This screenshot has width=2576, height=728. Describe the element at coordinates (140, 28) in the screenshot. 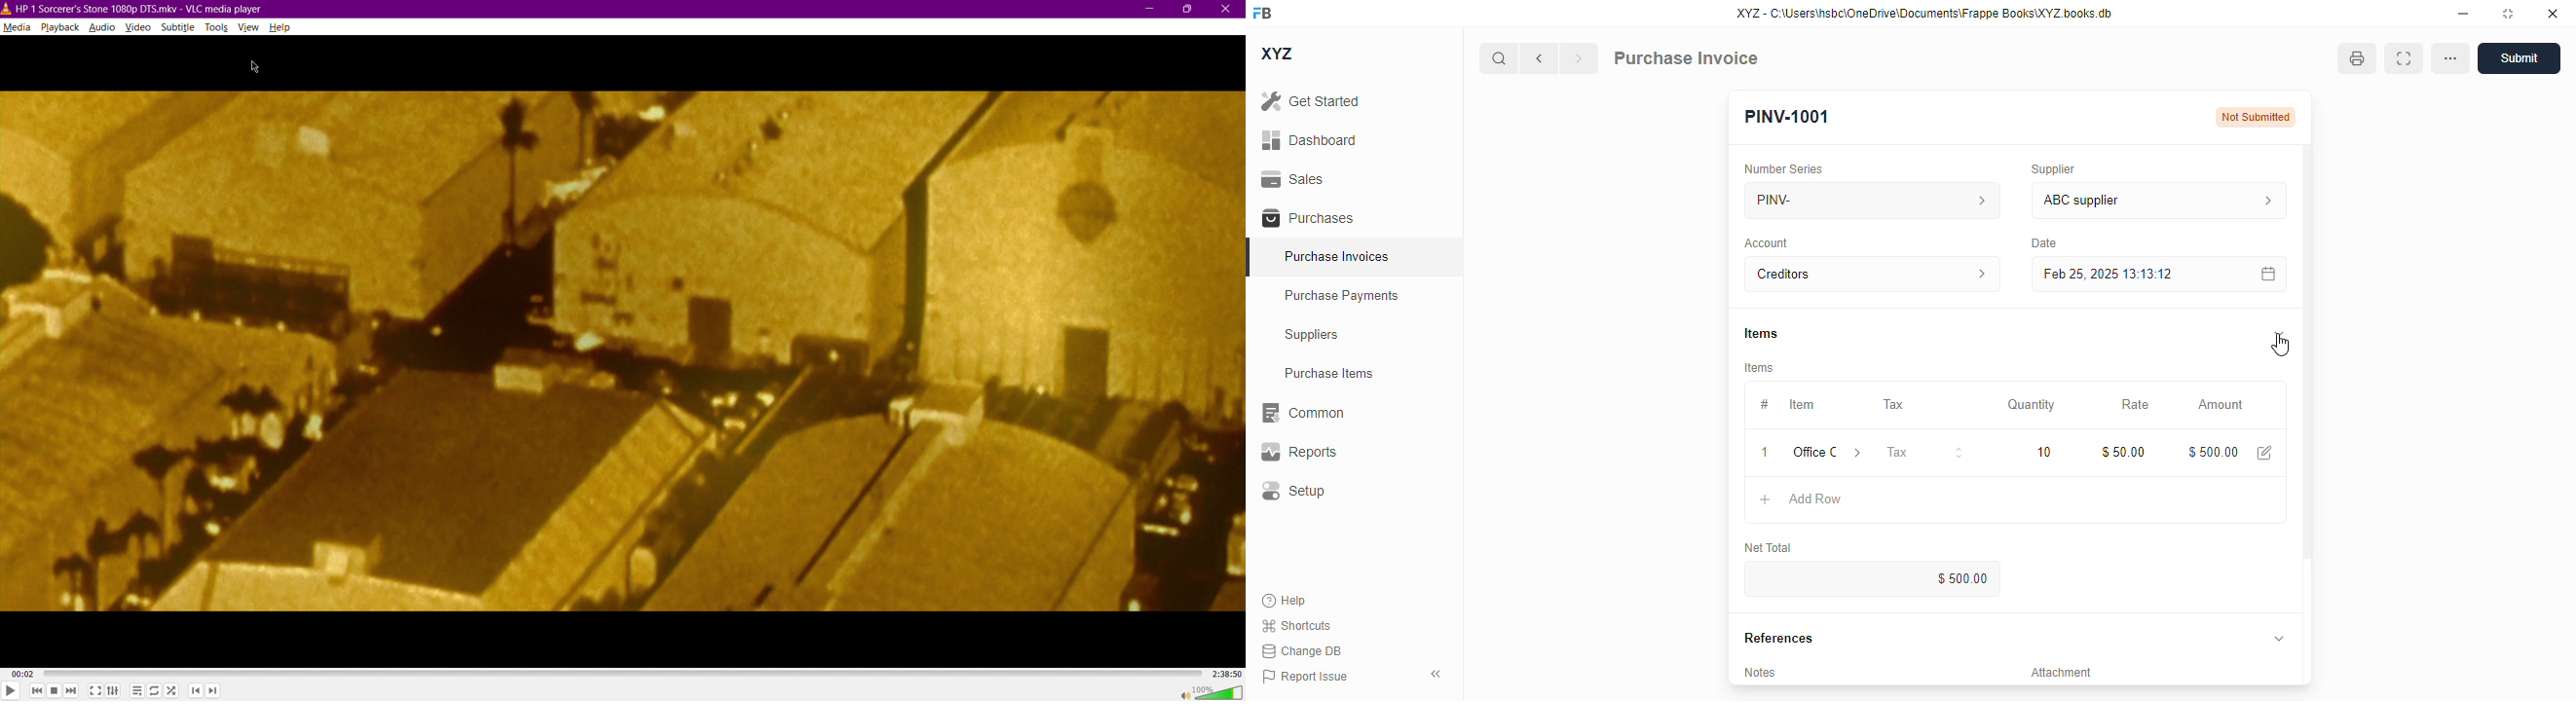

I see `Video` at that location.